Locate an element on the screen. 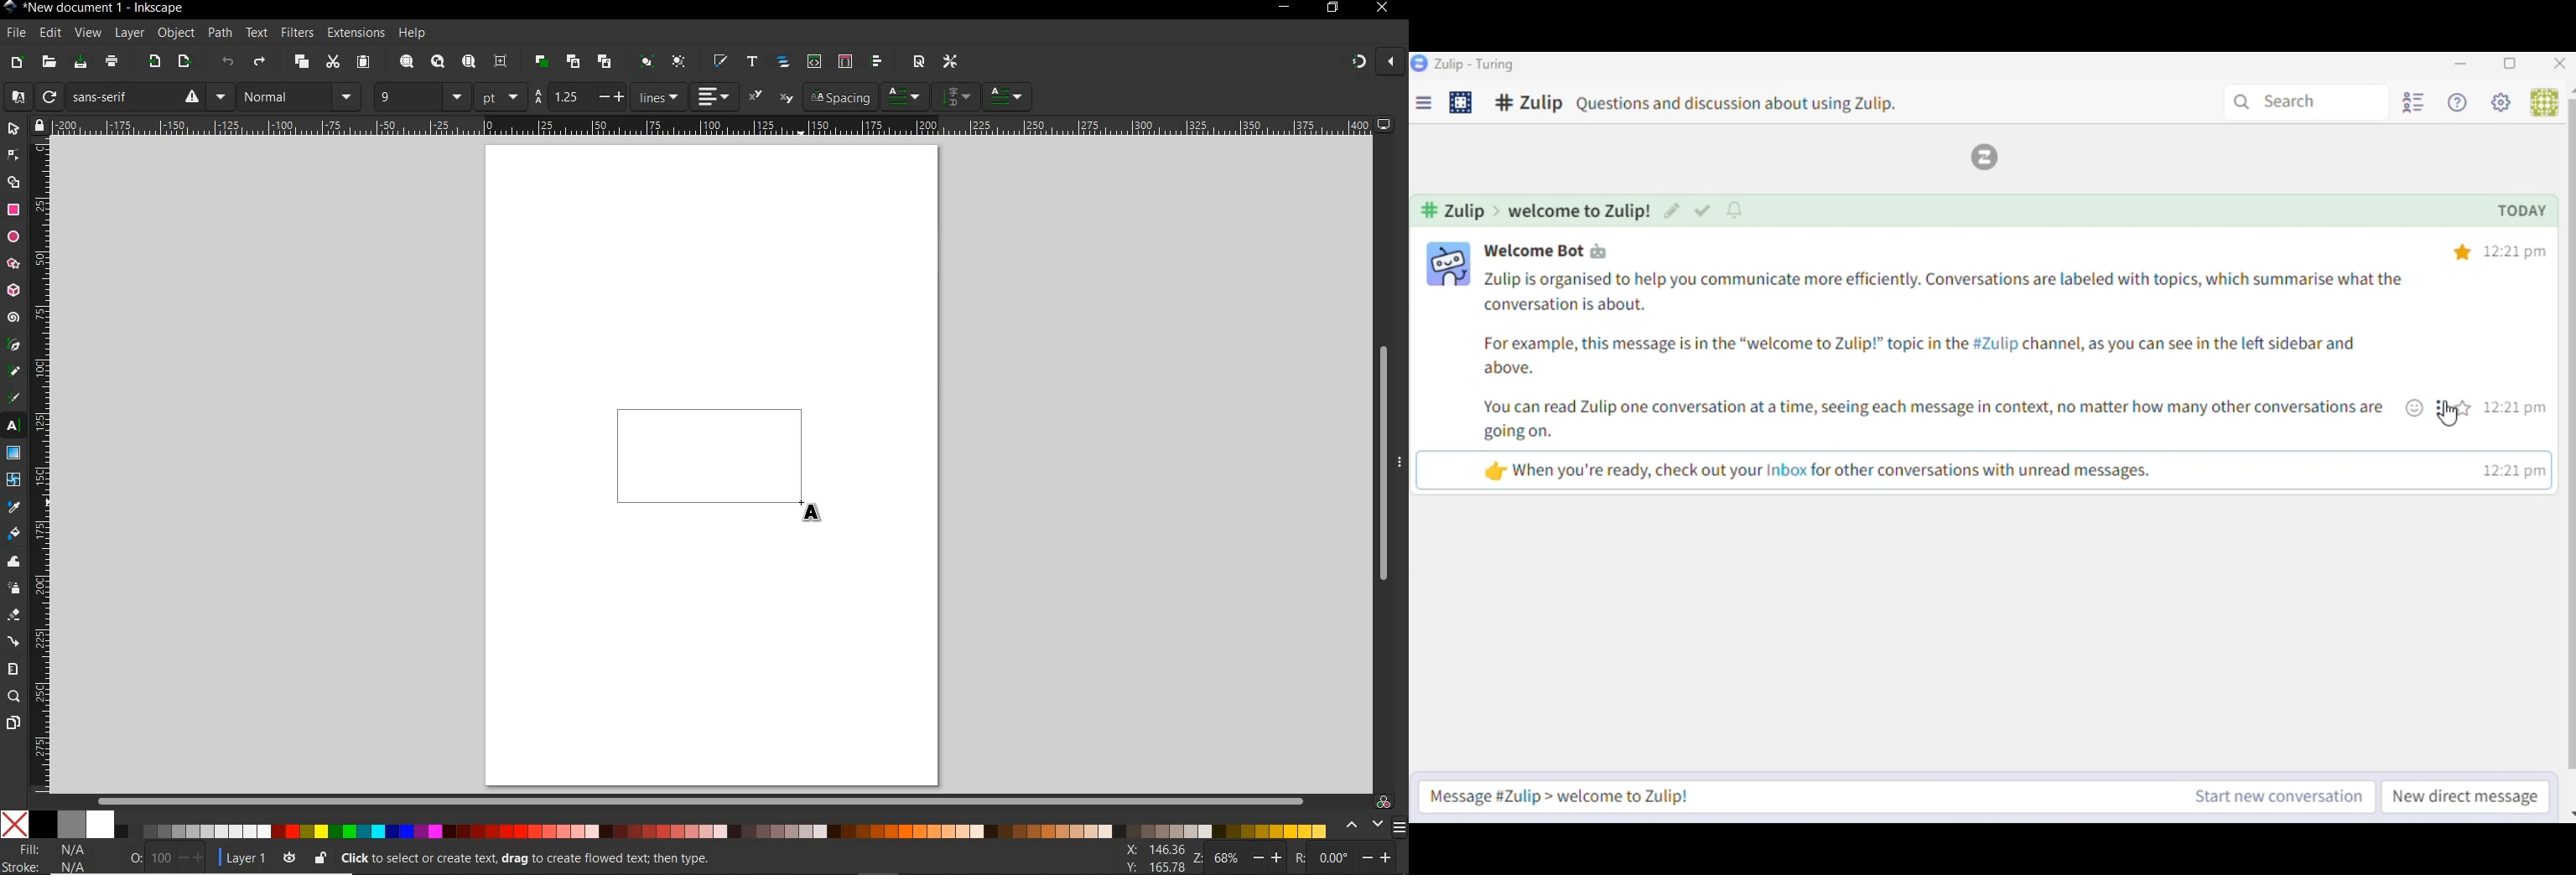 This screenshot has height=896, width=2576. no object selected is located at coordinates (642, 858).